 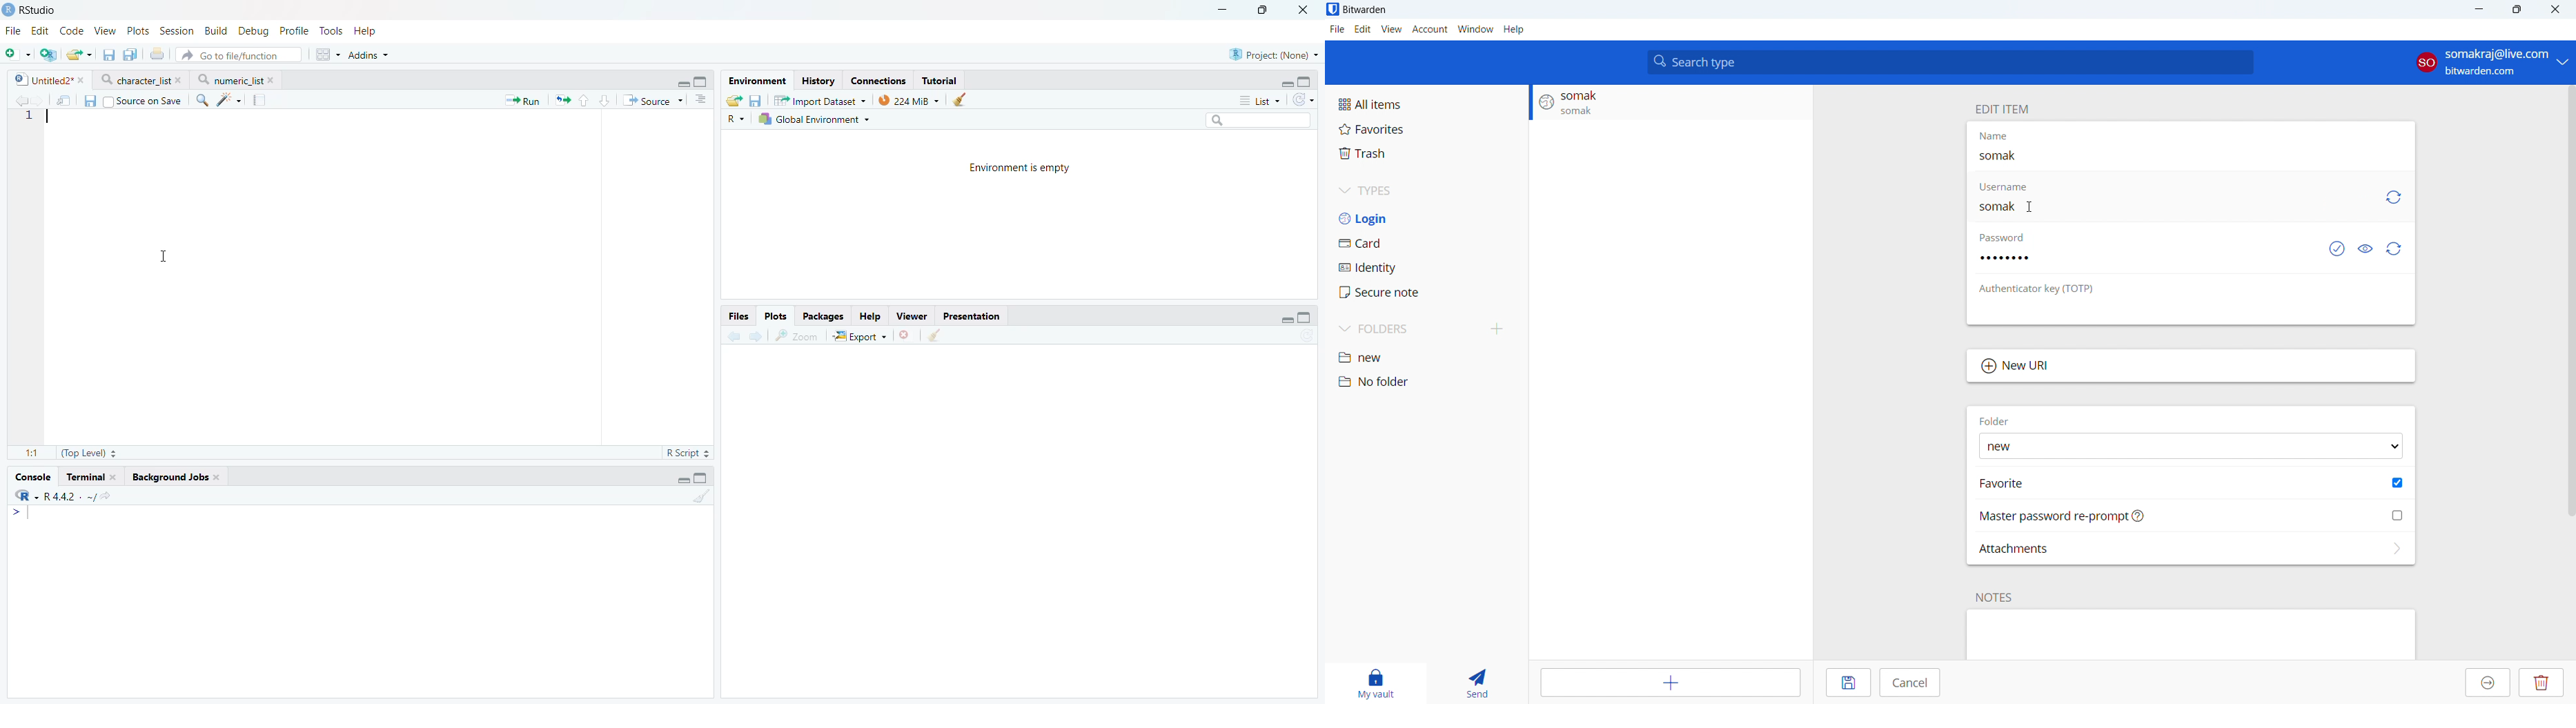 What do you see at coordinates (689, 452) in the screenshot?
I see `R Script` at bounding box center [689, 452].